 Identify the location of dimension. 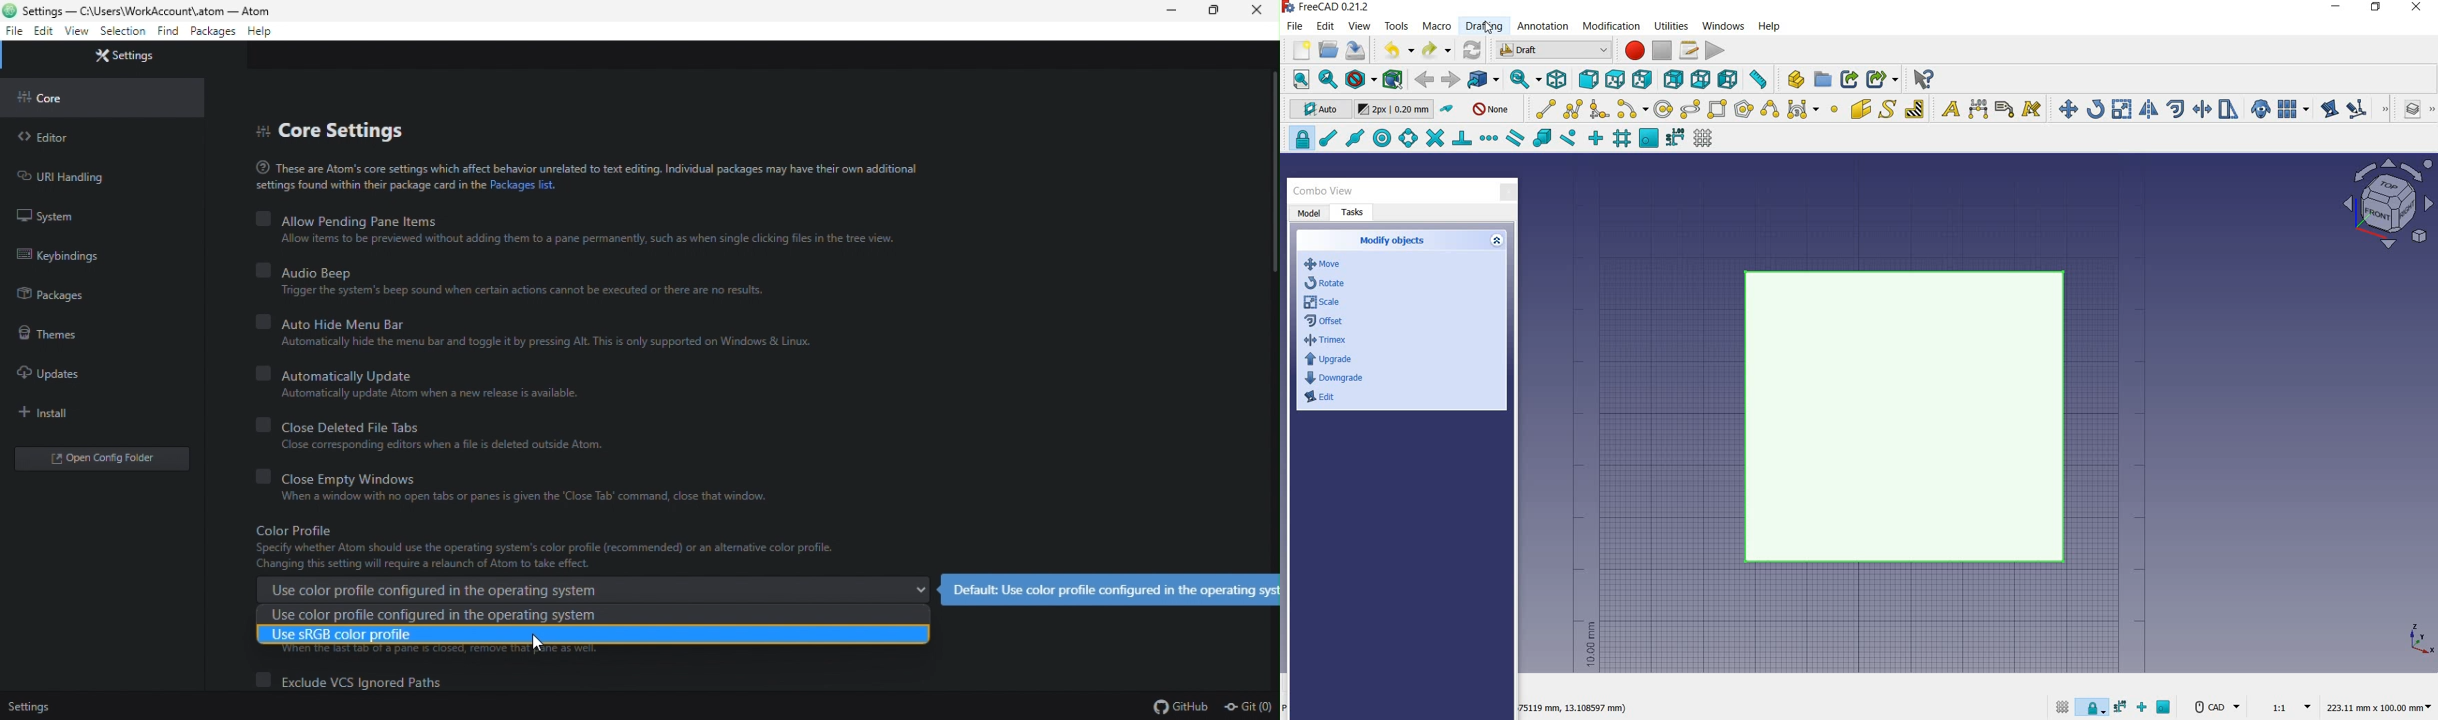
(2383, 708).